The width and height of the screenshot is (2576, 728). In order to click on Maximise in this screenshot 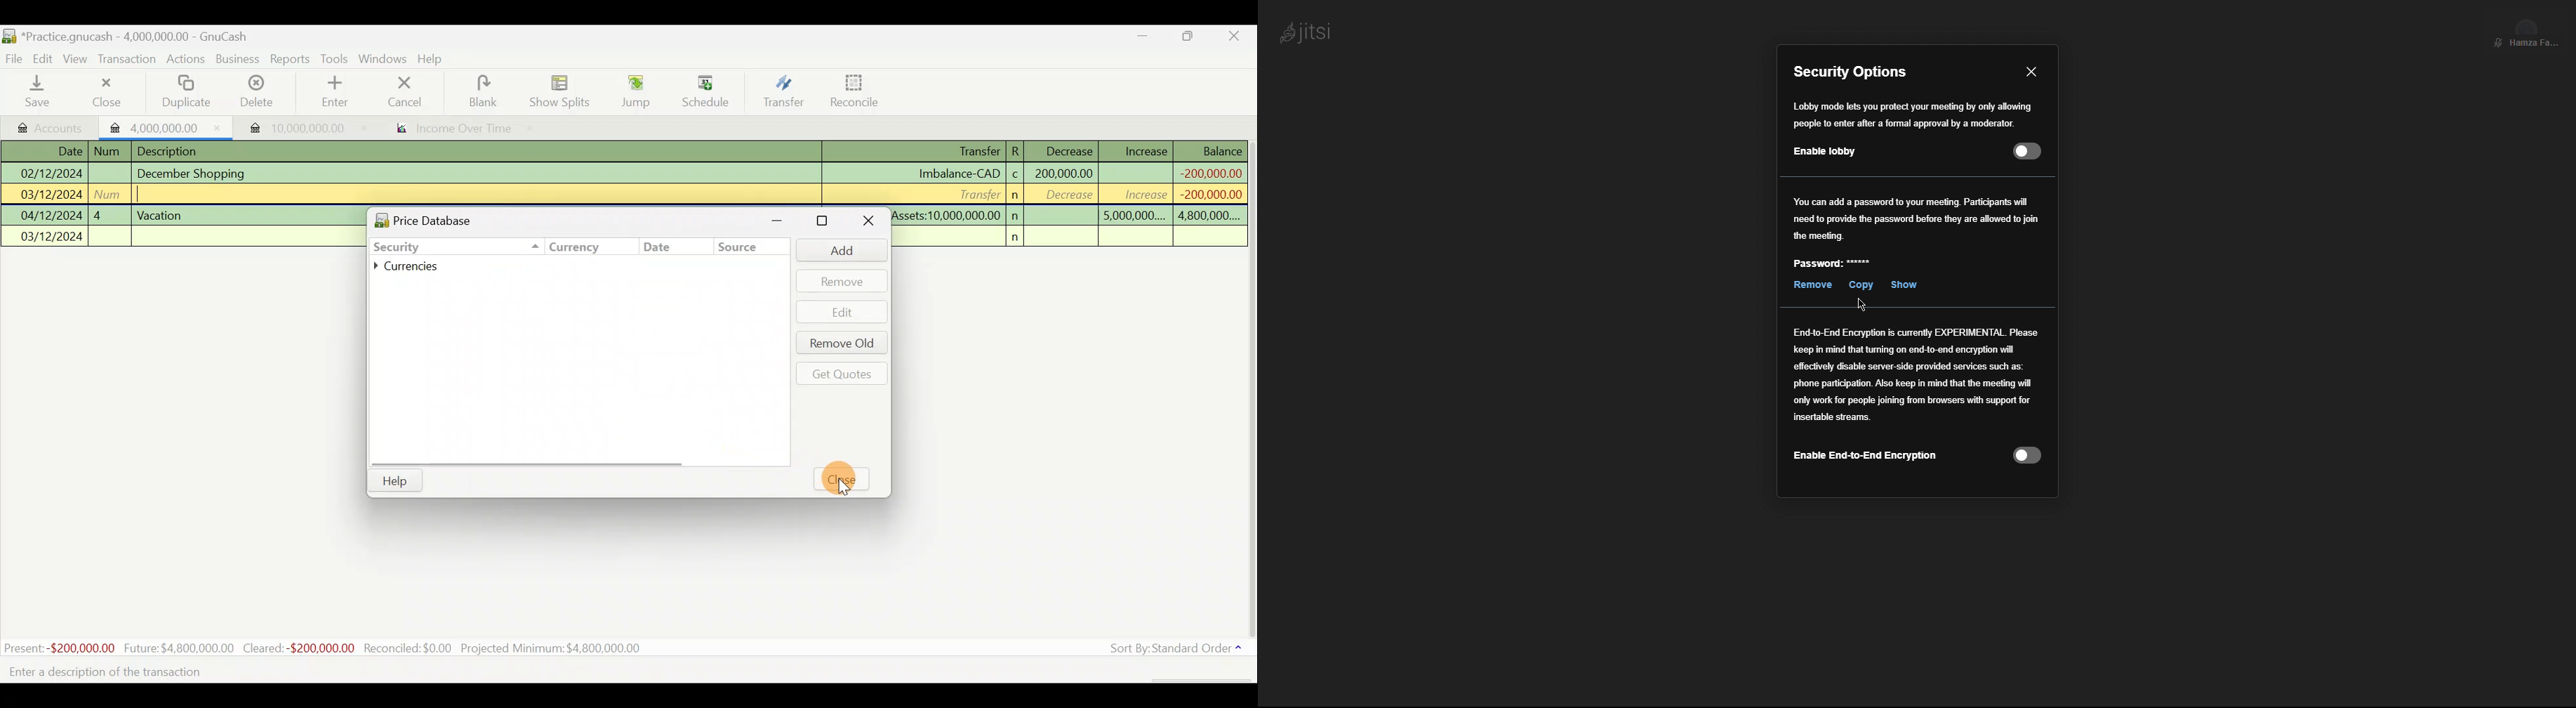, I will do `click(1196, 38)`.